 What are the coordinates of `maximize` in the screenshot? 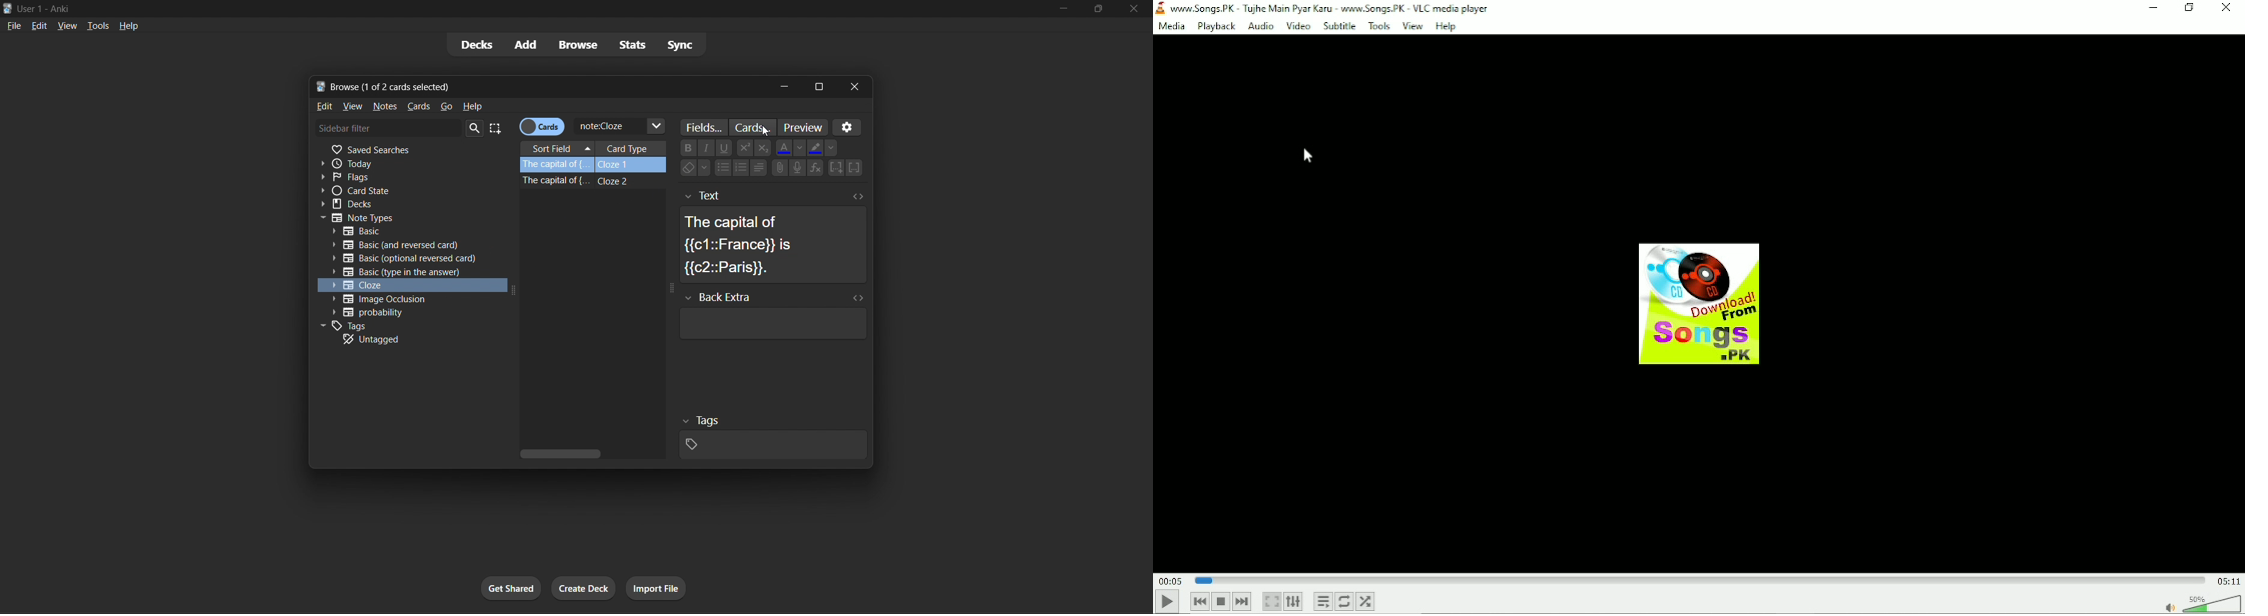 It's located at (818, 87).